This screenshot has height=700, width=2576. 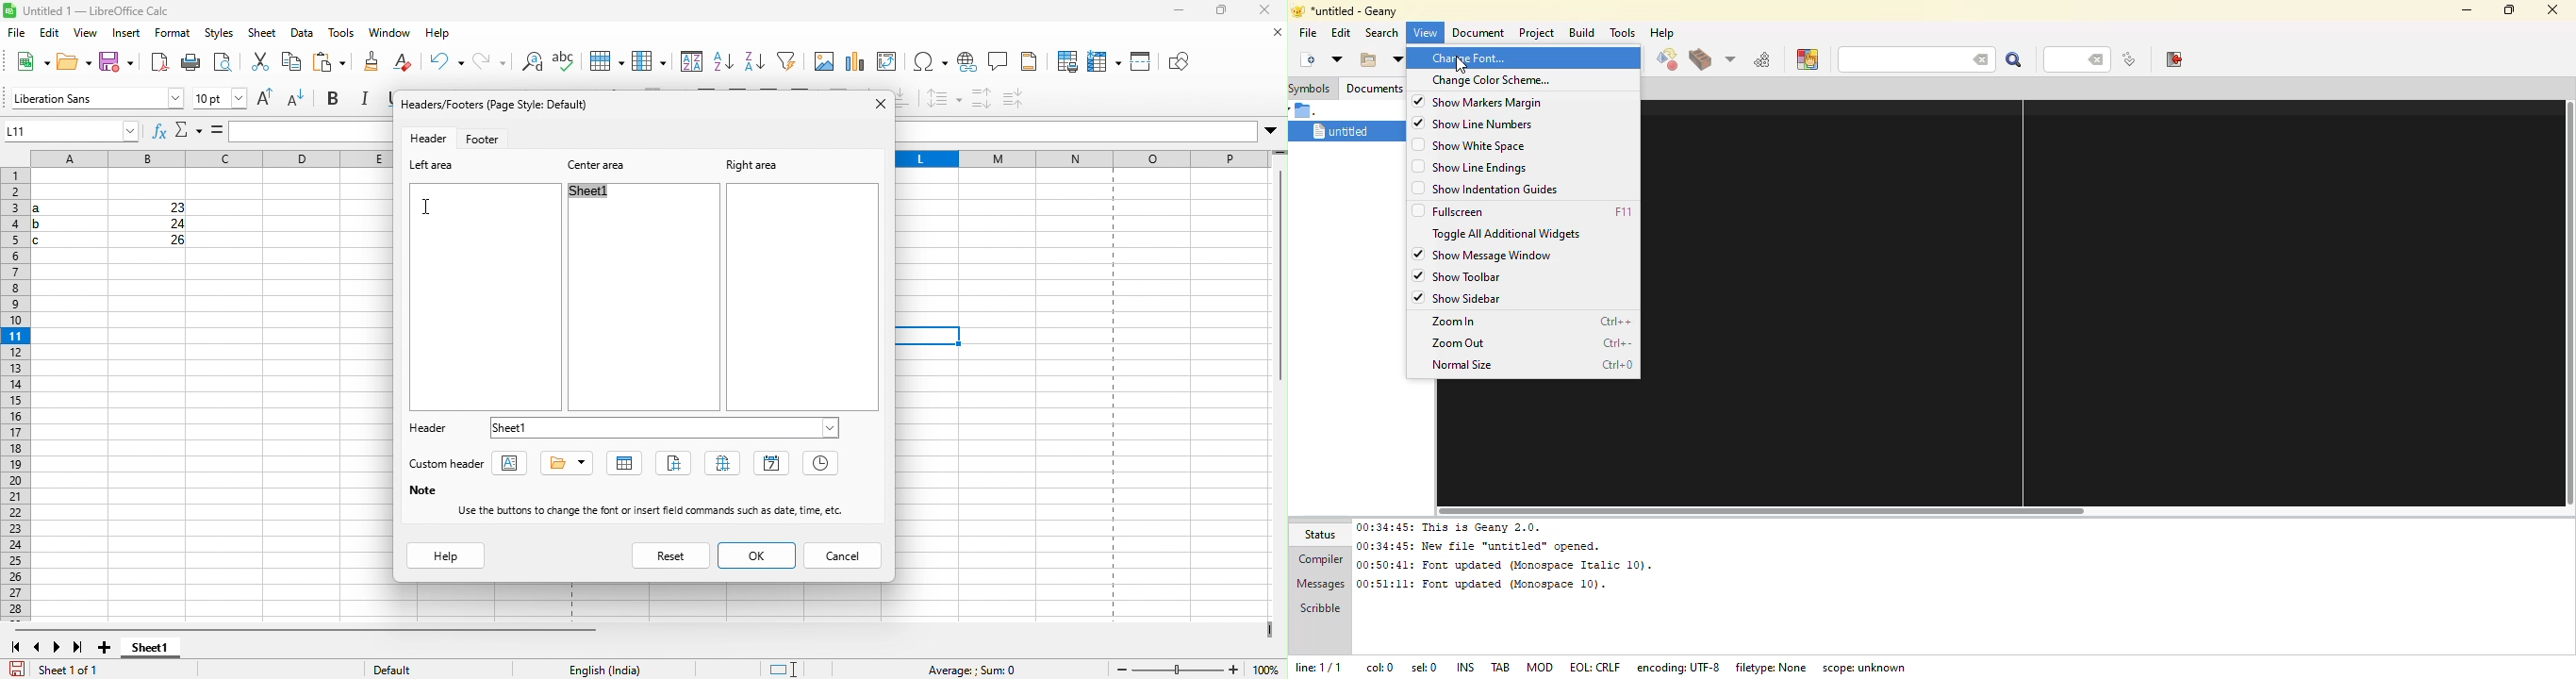 I want to click on decrease font size, so click(x=299, y=100).